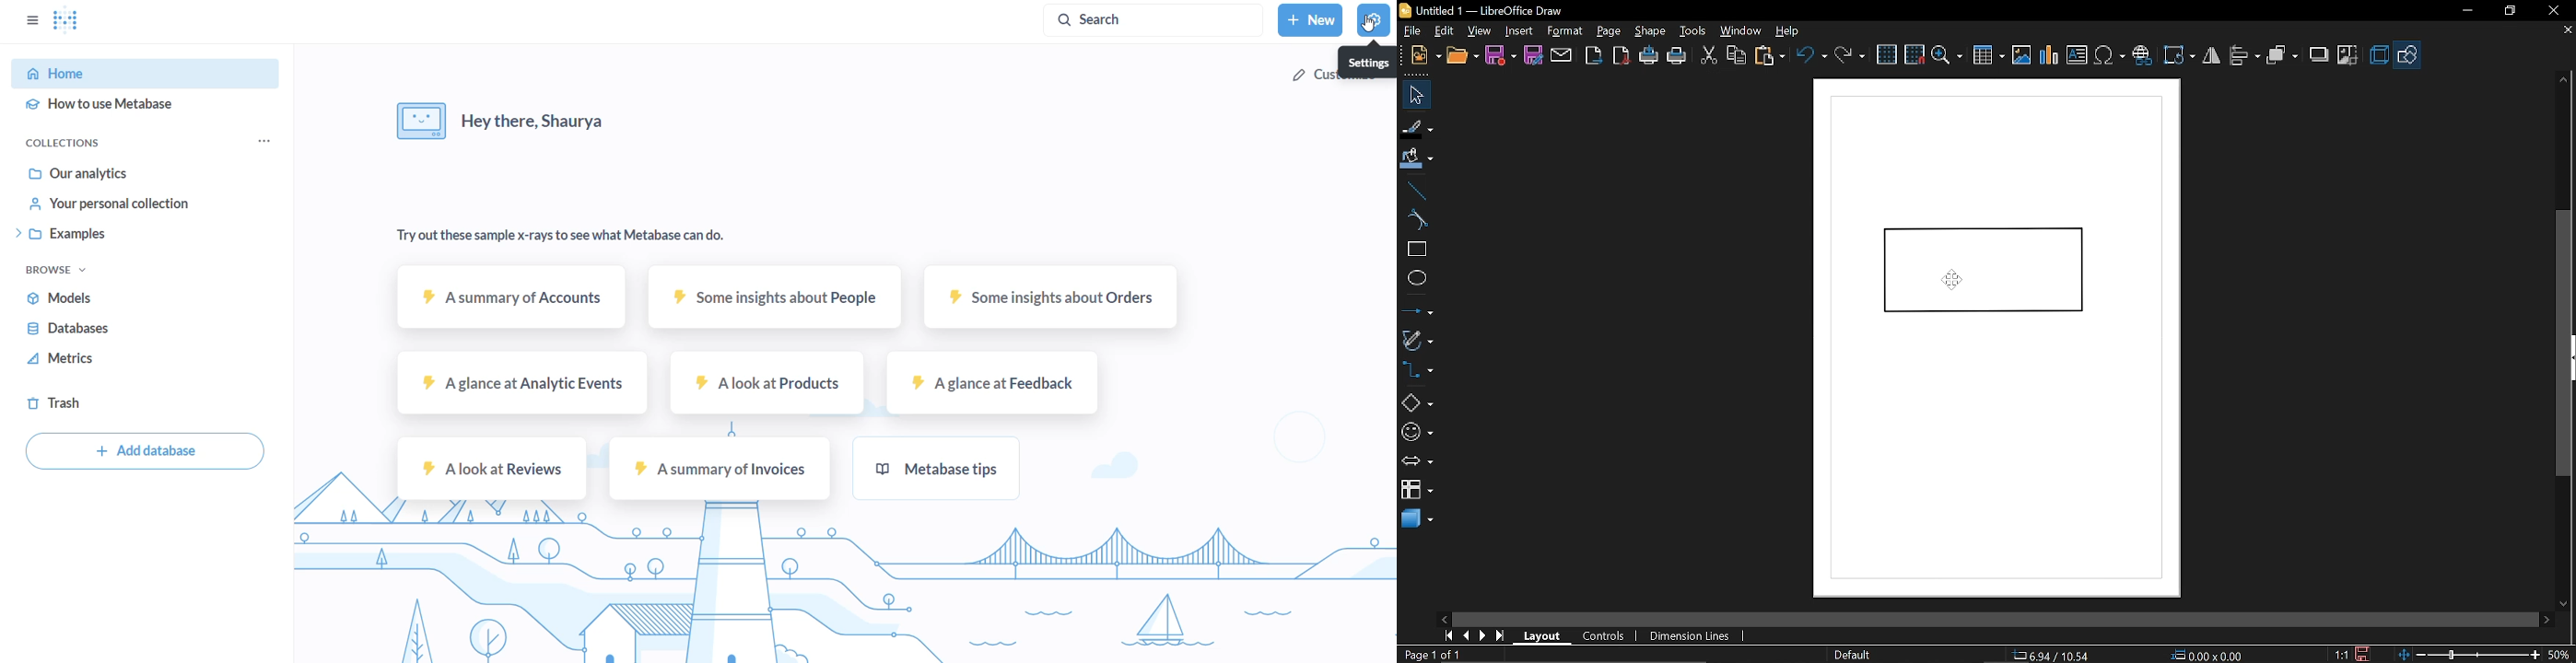 This screenshot has width=2576, height=672. What do you see at coordinates (1620, 55) in the screenshot?
I see `export as pdf` at bounding box center [1620, 55].